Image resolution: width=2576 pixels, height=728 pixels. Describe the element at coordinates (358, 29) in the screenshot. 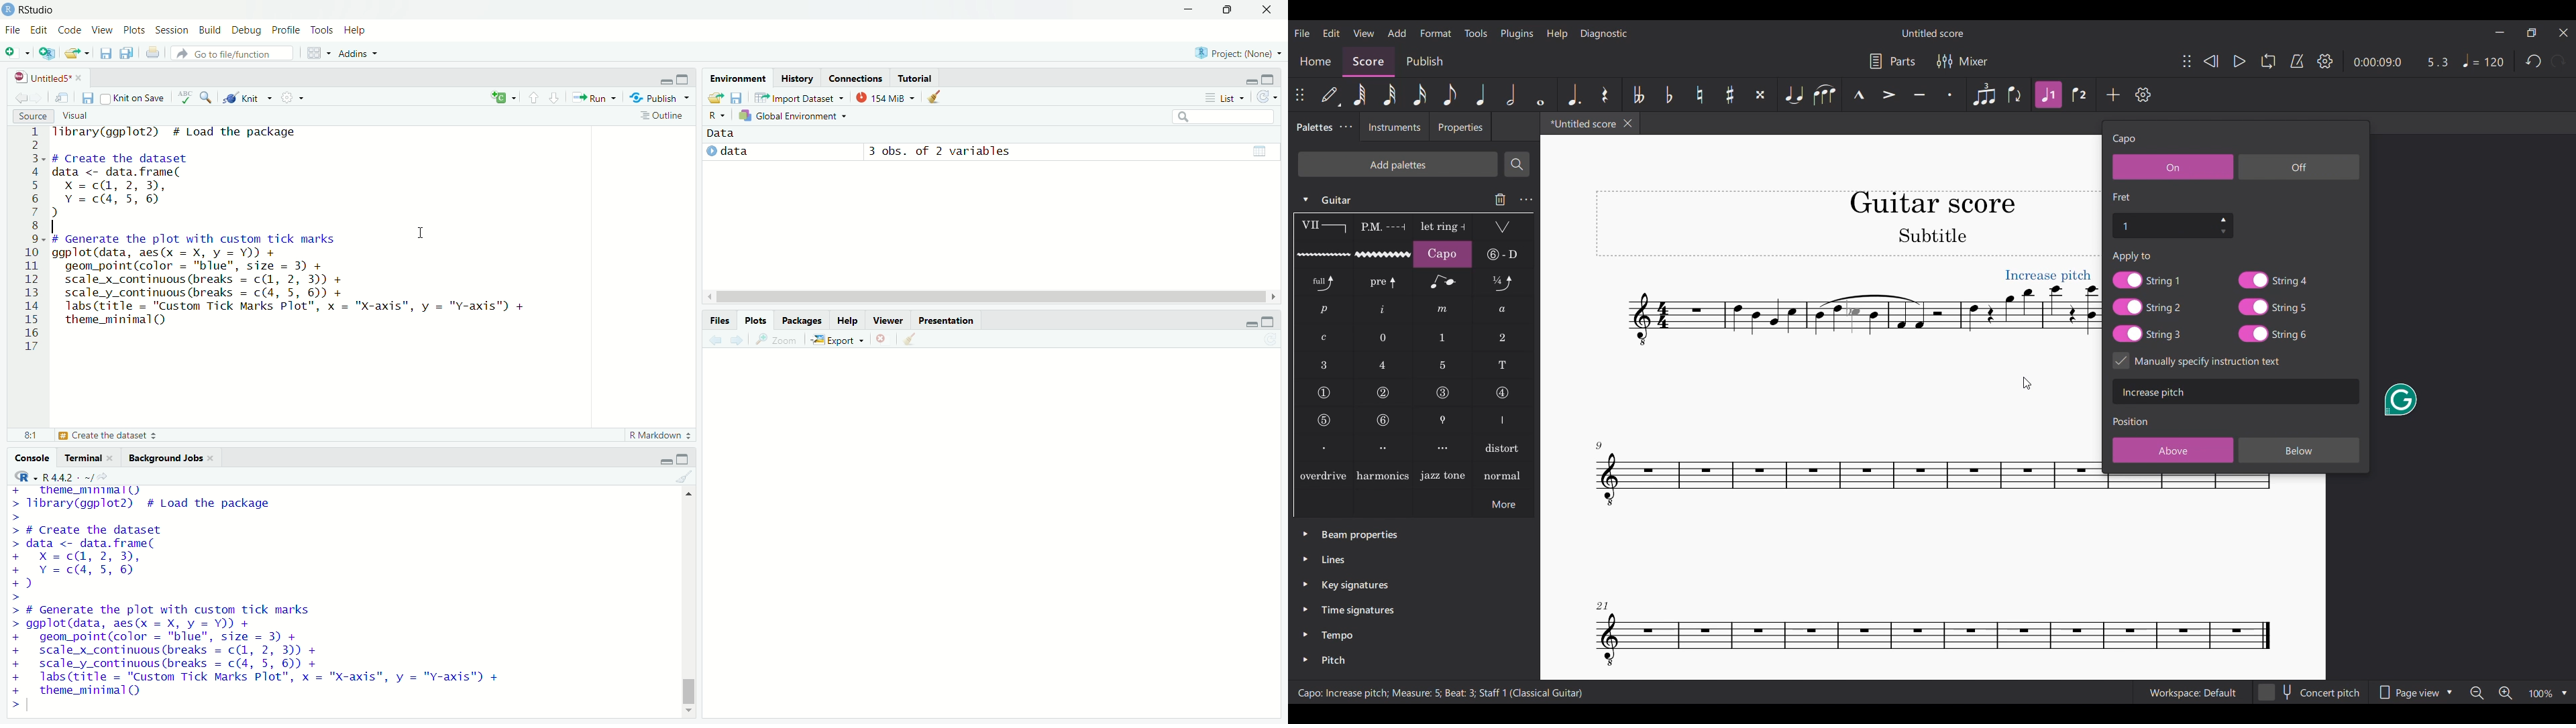

I see `help` at that location.